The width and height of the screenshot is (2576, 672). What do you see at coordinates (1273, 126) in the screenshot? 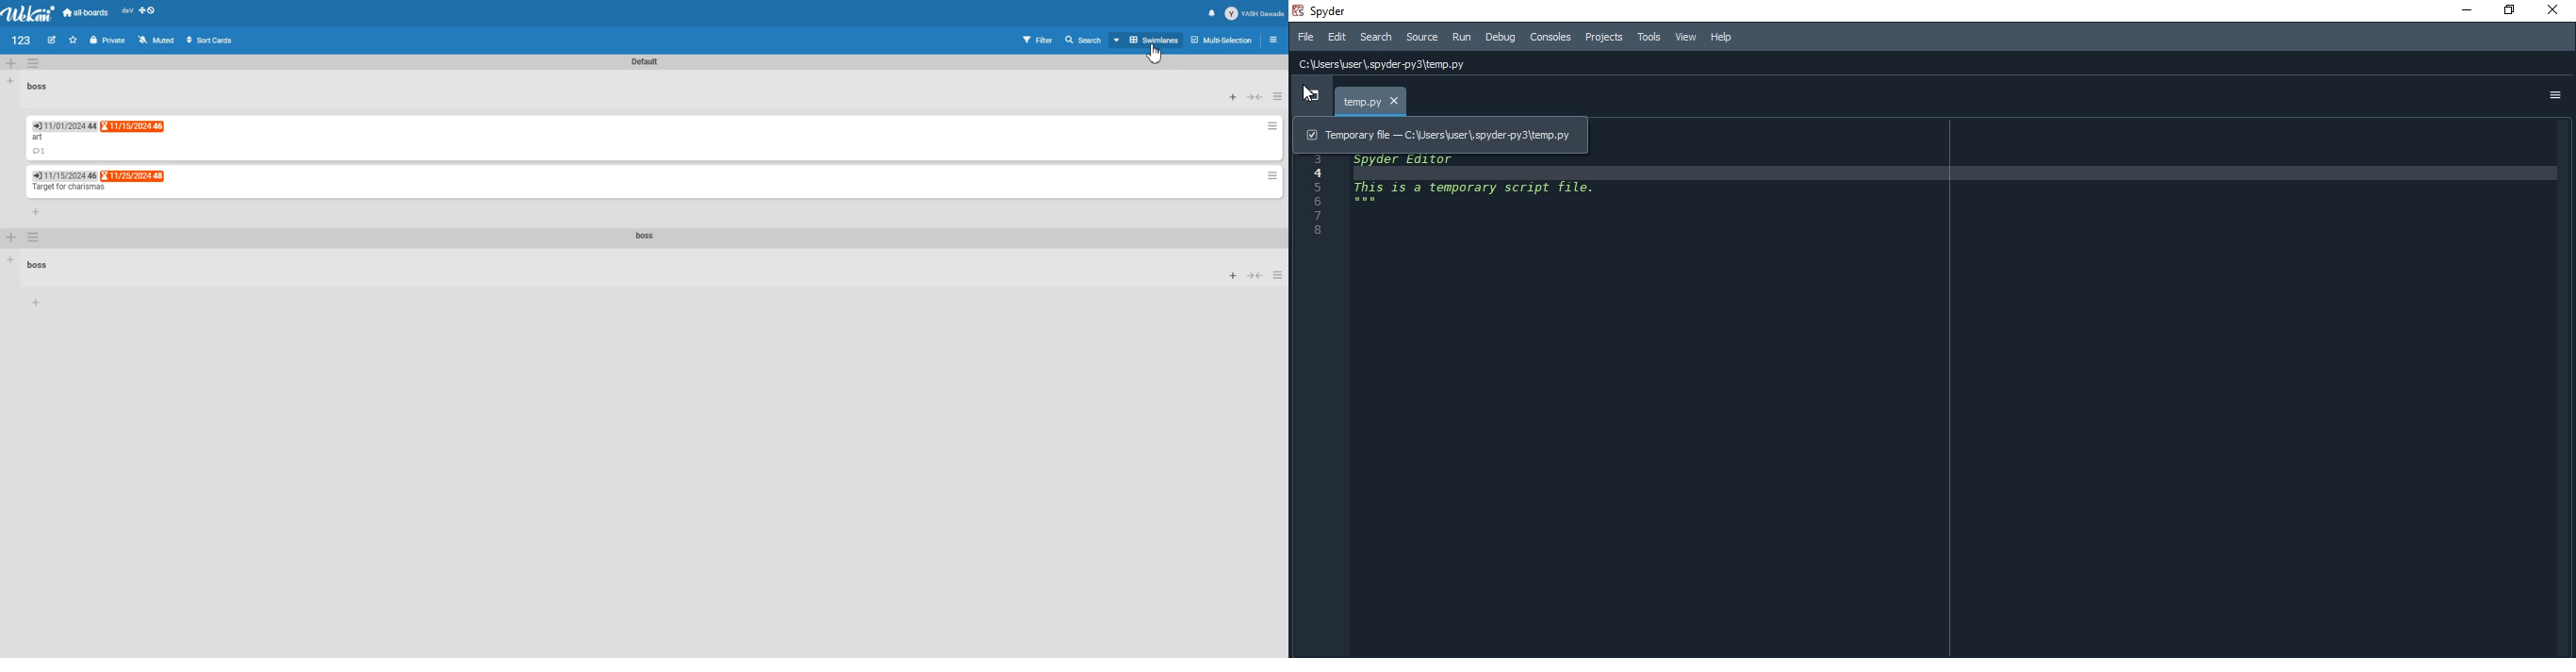
I see `Card Action` at bounding box center [1273, 126].